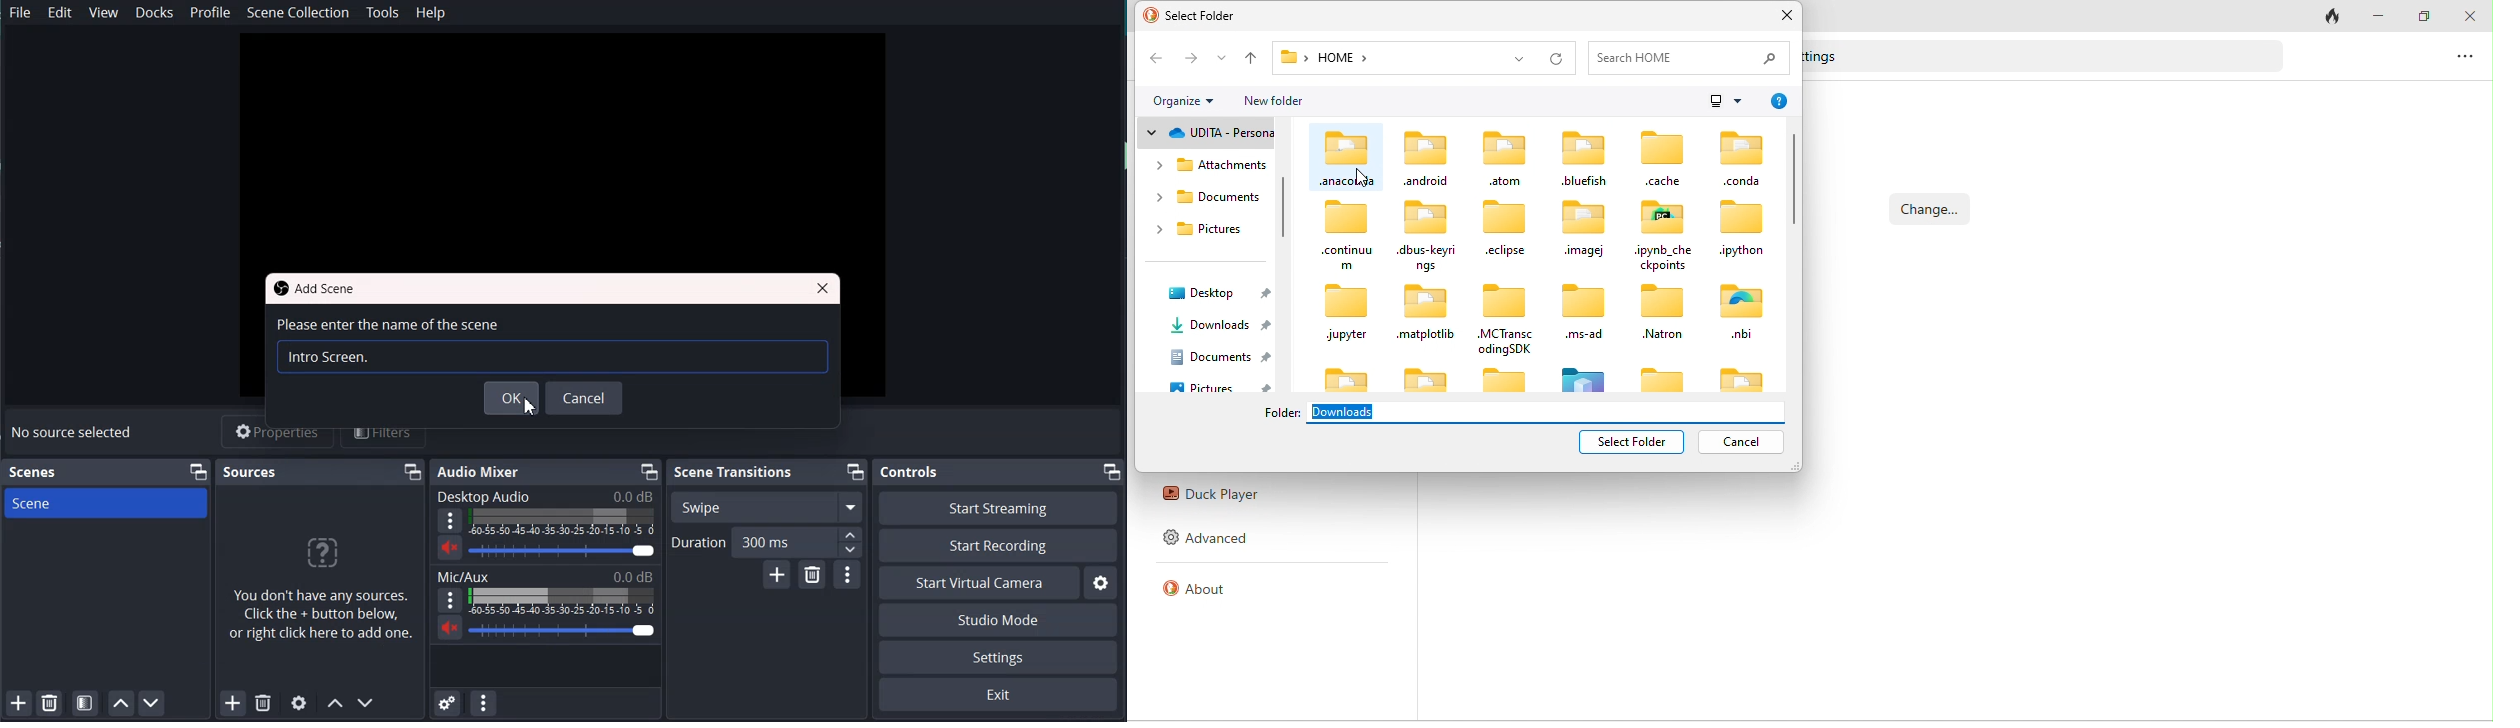  What do you see at coordinates (564, 601) in the screenshot?
I see `Volume indicator` at bounding box center [564, 601].